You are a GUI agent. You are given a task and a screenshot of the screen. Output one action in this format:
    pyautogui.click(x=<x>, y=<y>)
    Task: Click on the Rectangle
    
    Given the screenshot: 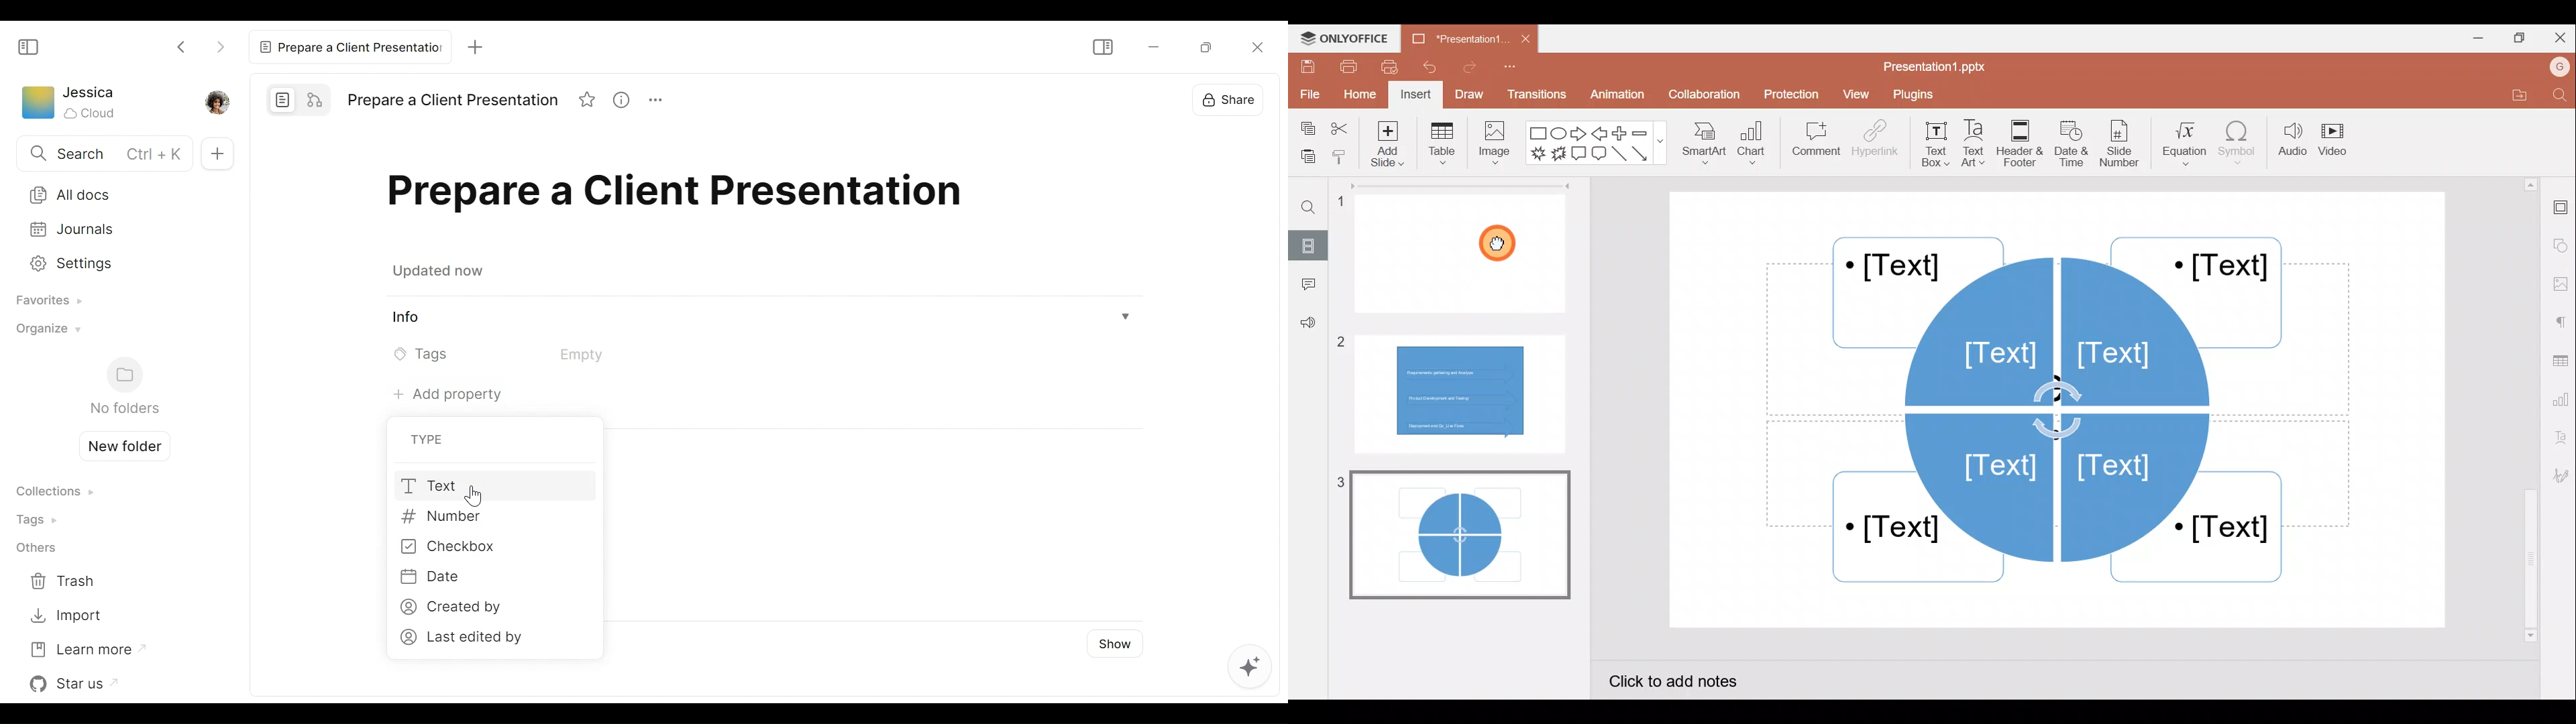 What is the action you would take?
    pyautogui.click(x=1535, y=133)
    